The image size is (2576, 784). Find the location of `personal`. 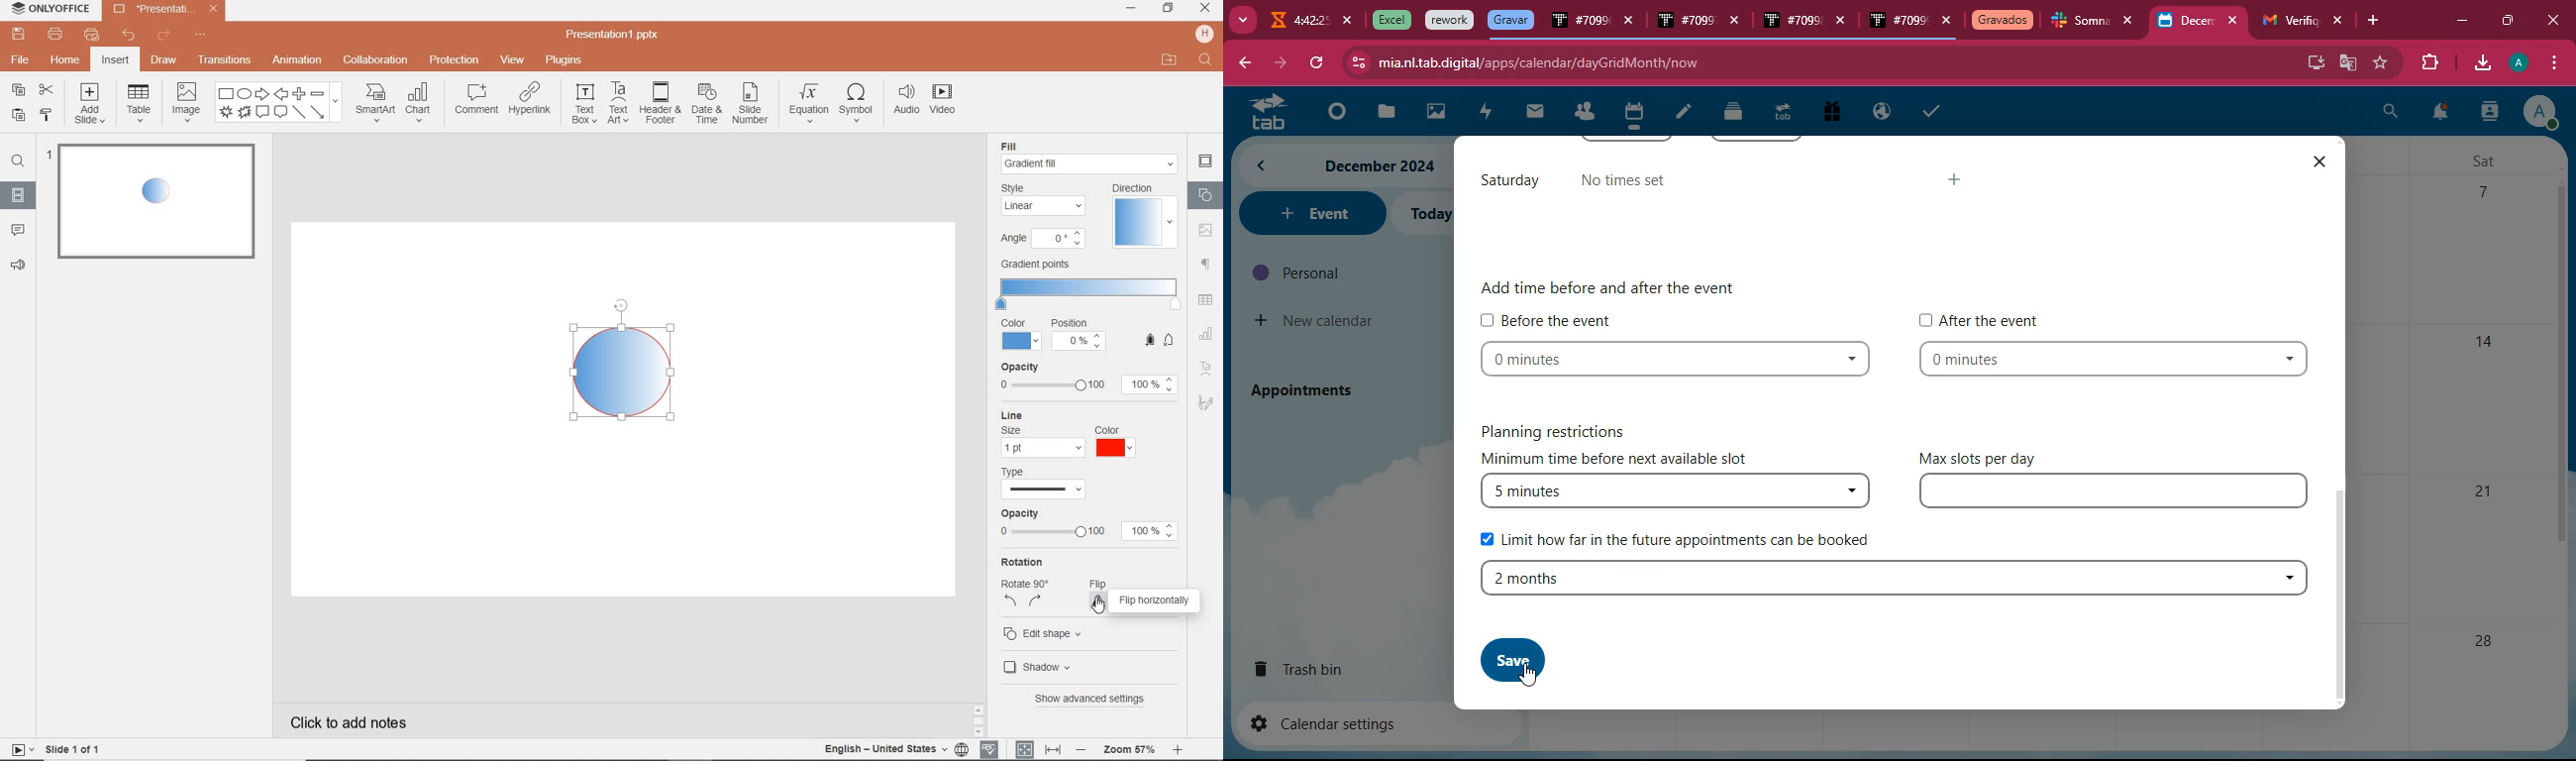

personal is located at coordinates (1338, 272).